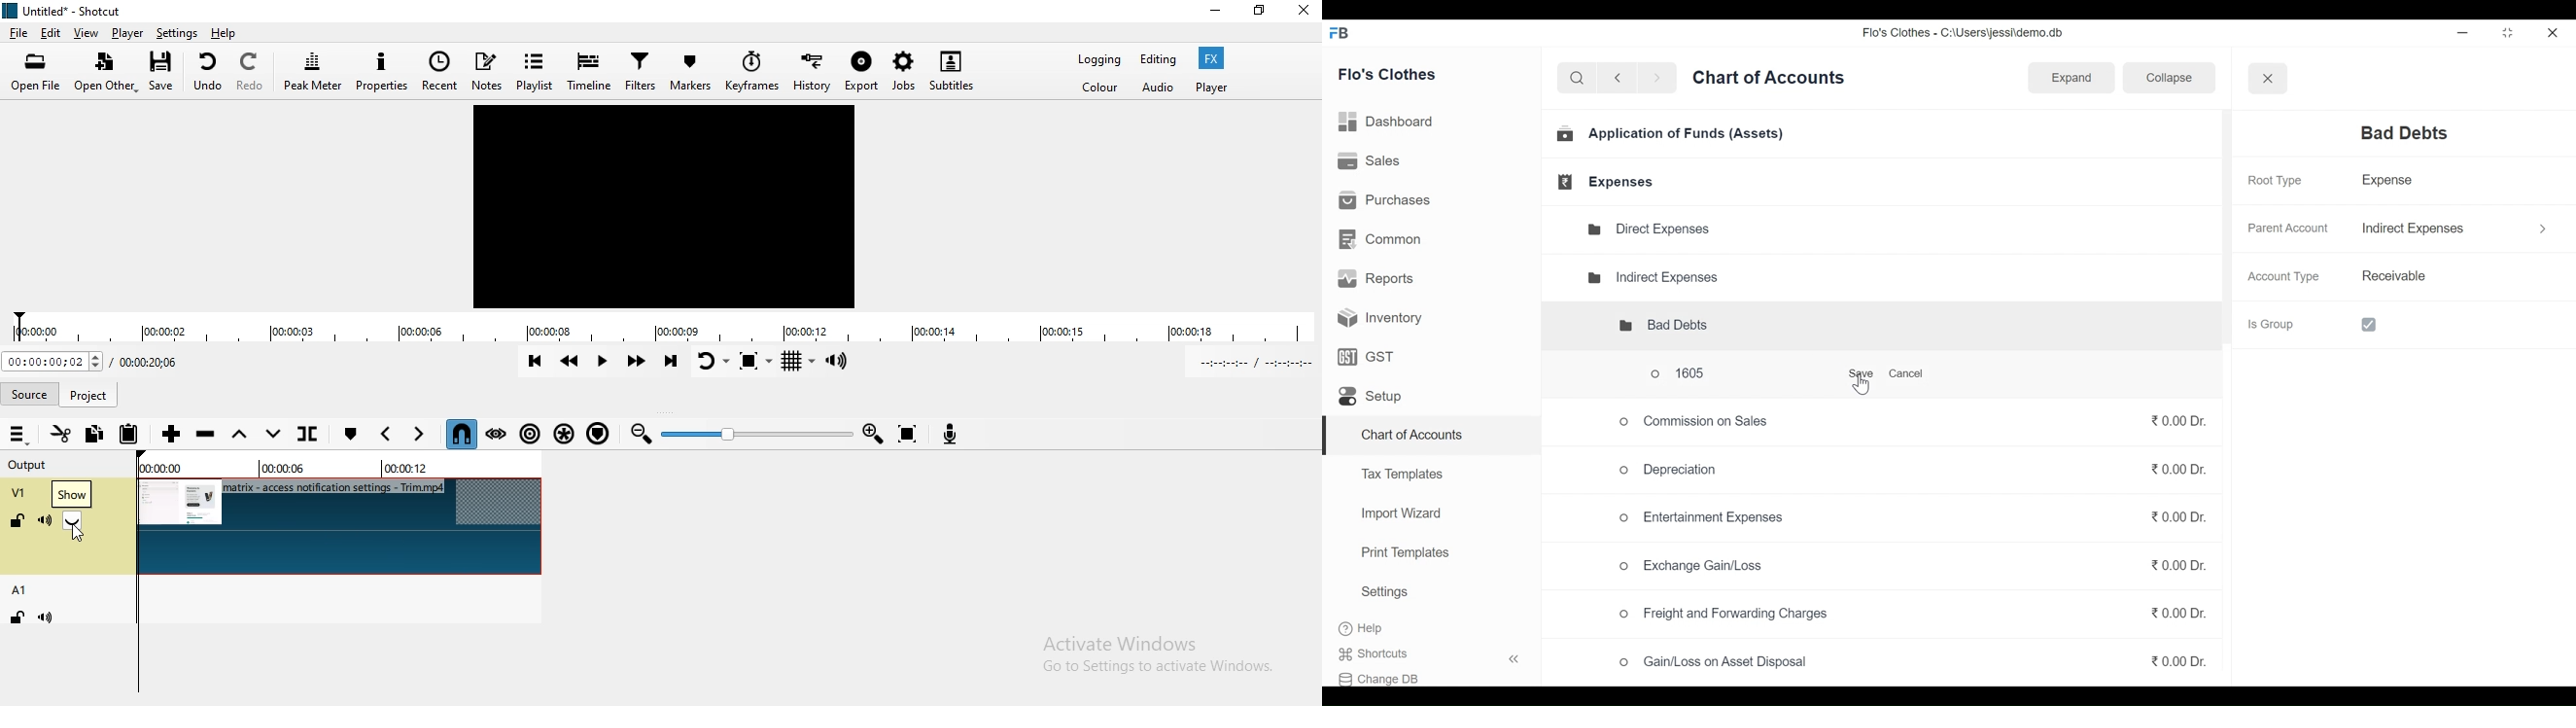  Describe the element at coordinates (341, 470) in the screenshot. I see `Time markers` at that location.